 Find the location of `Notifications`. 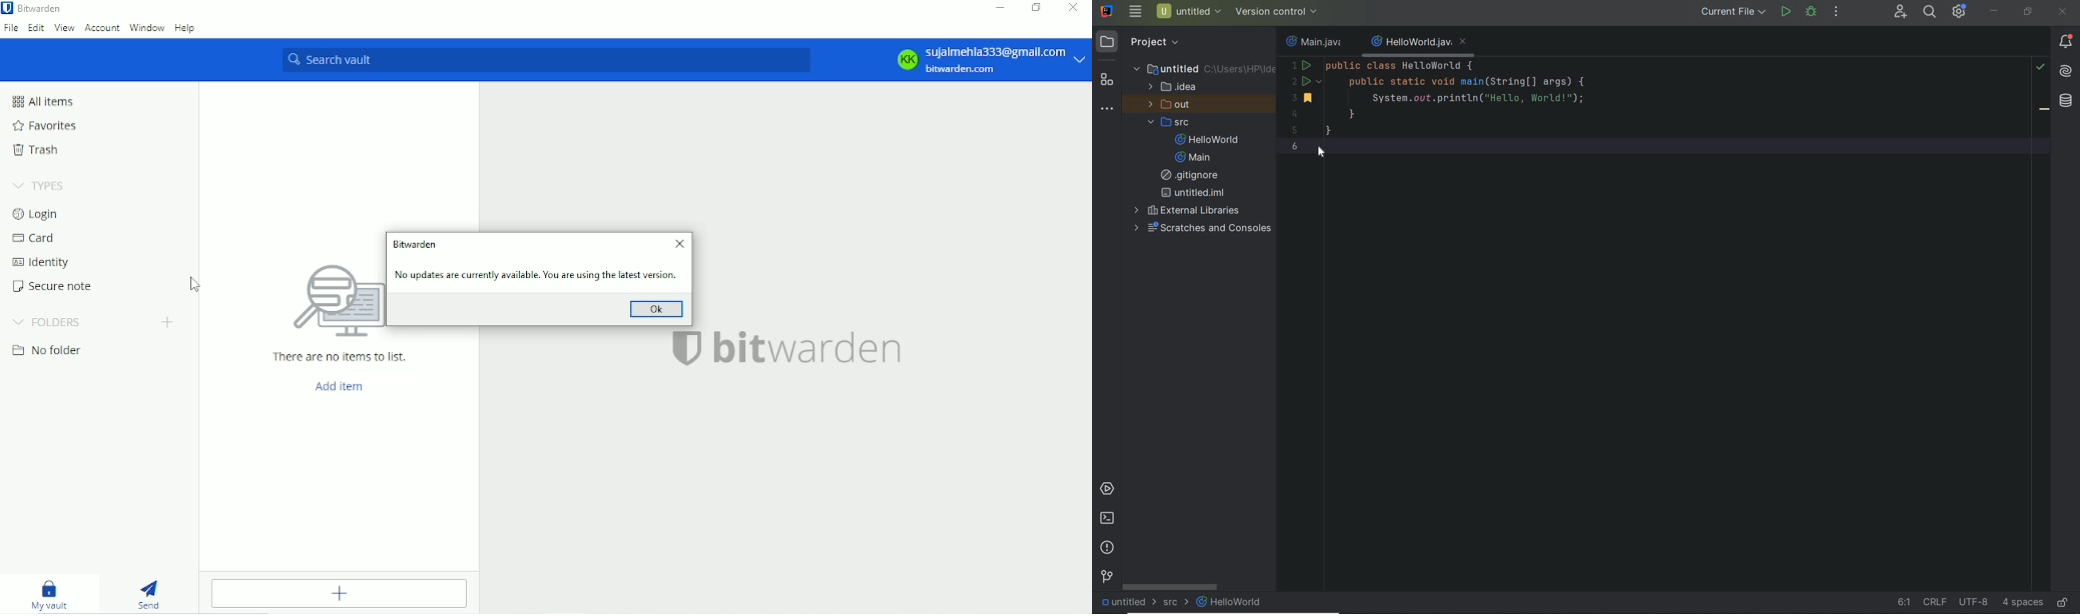

Notifications is located at coordinates (2066, 42).